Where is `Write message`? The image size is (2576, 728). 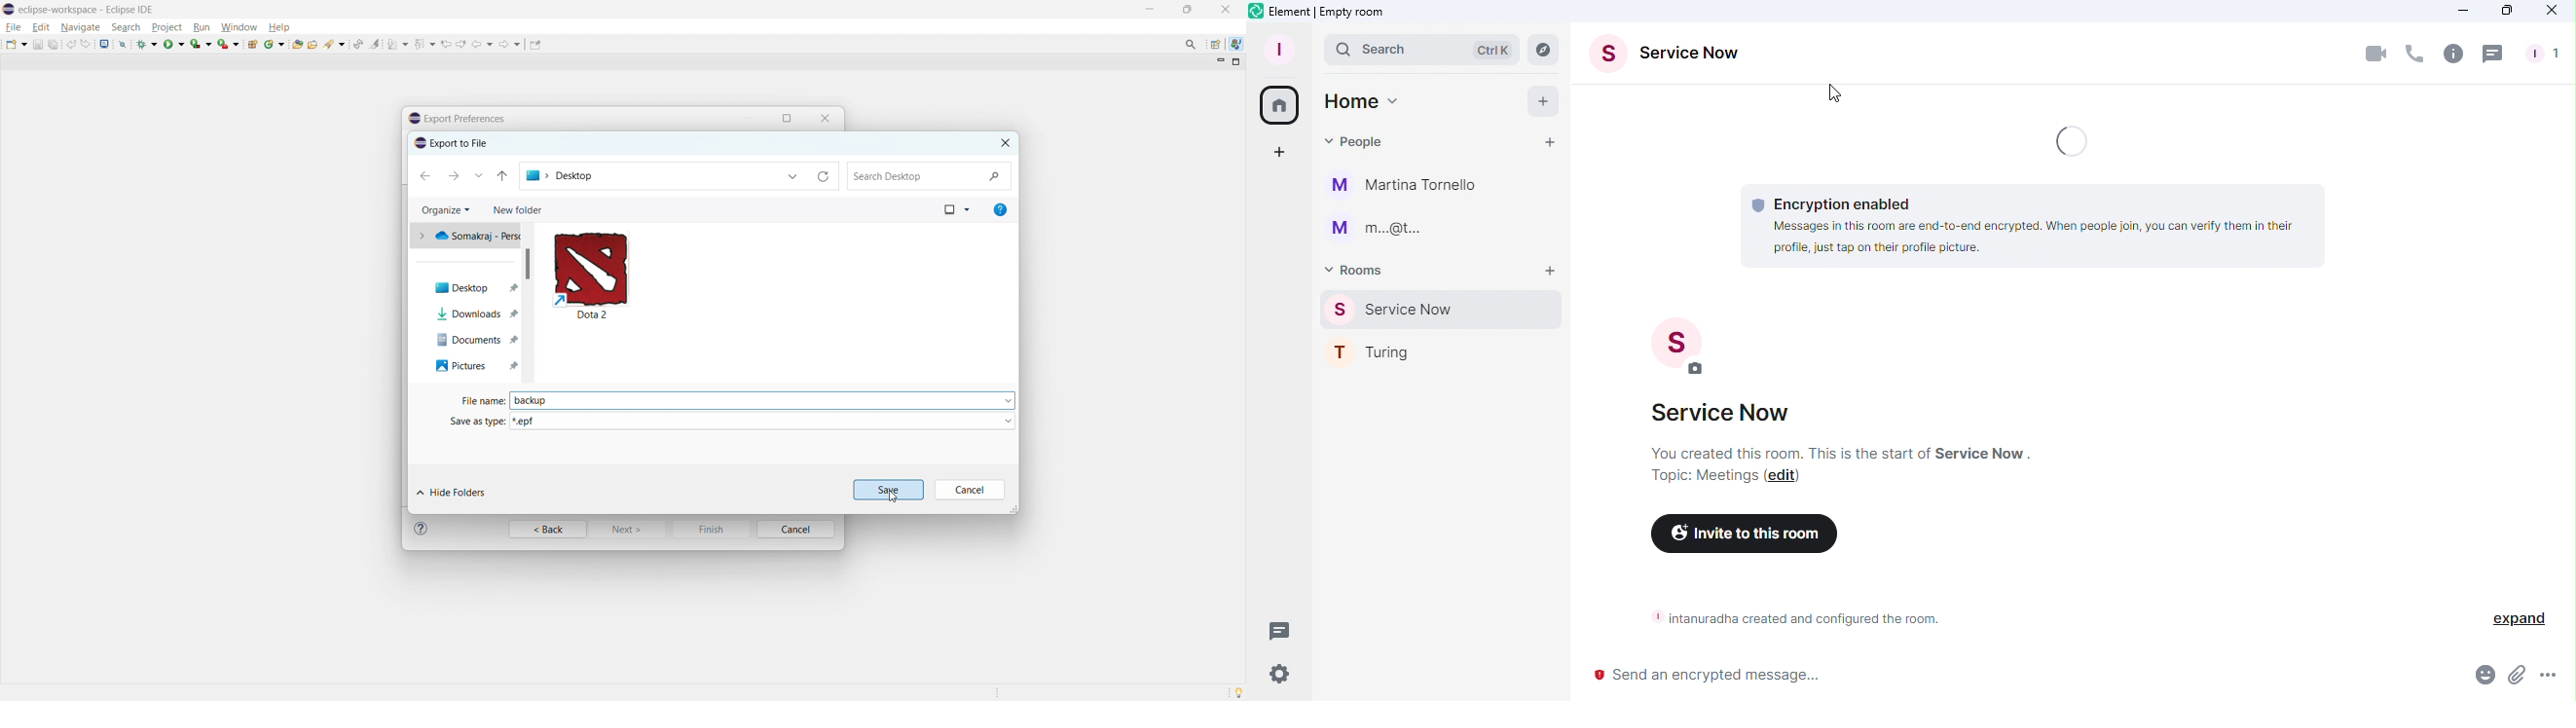
Write message is located at coordinates (2012, 677).